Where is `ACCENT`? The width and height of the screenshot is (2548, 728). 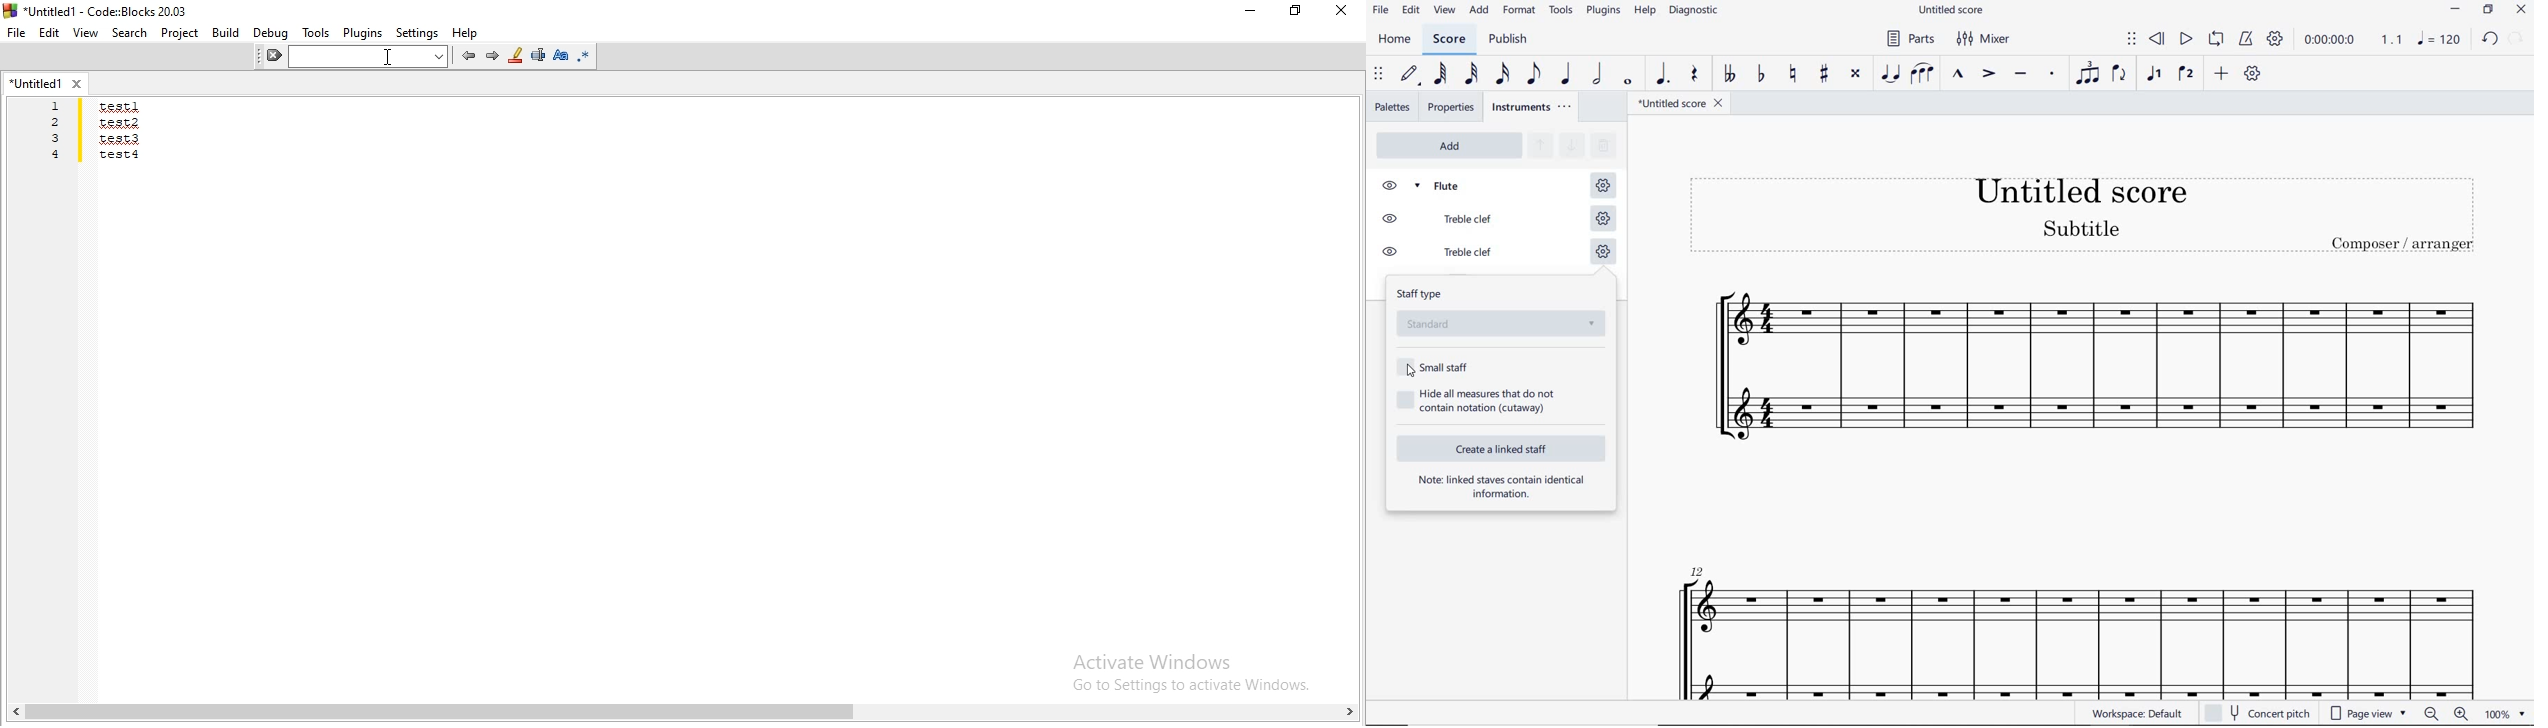
ACCENT is located at coordinates (1988, 74).